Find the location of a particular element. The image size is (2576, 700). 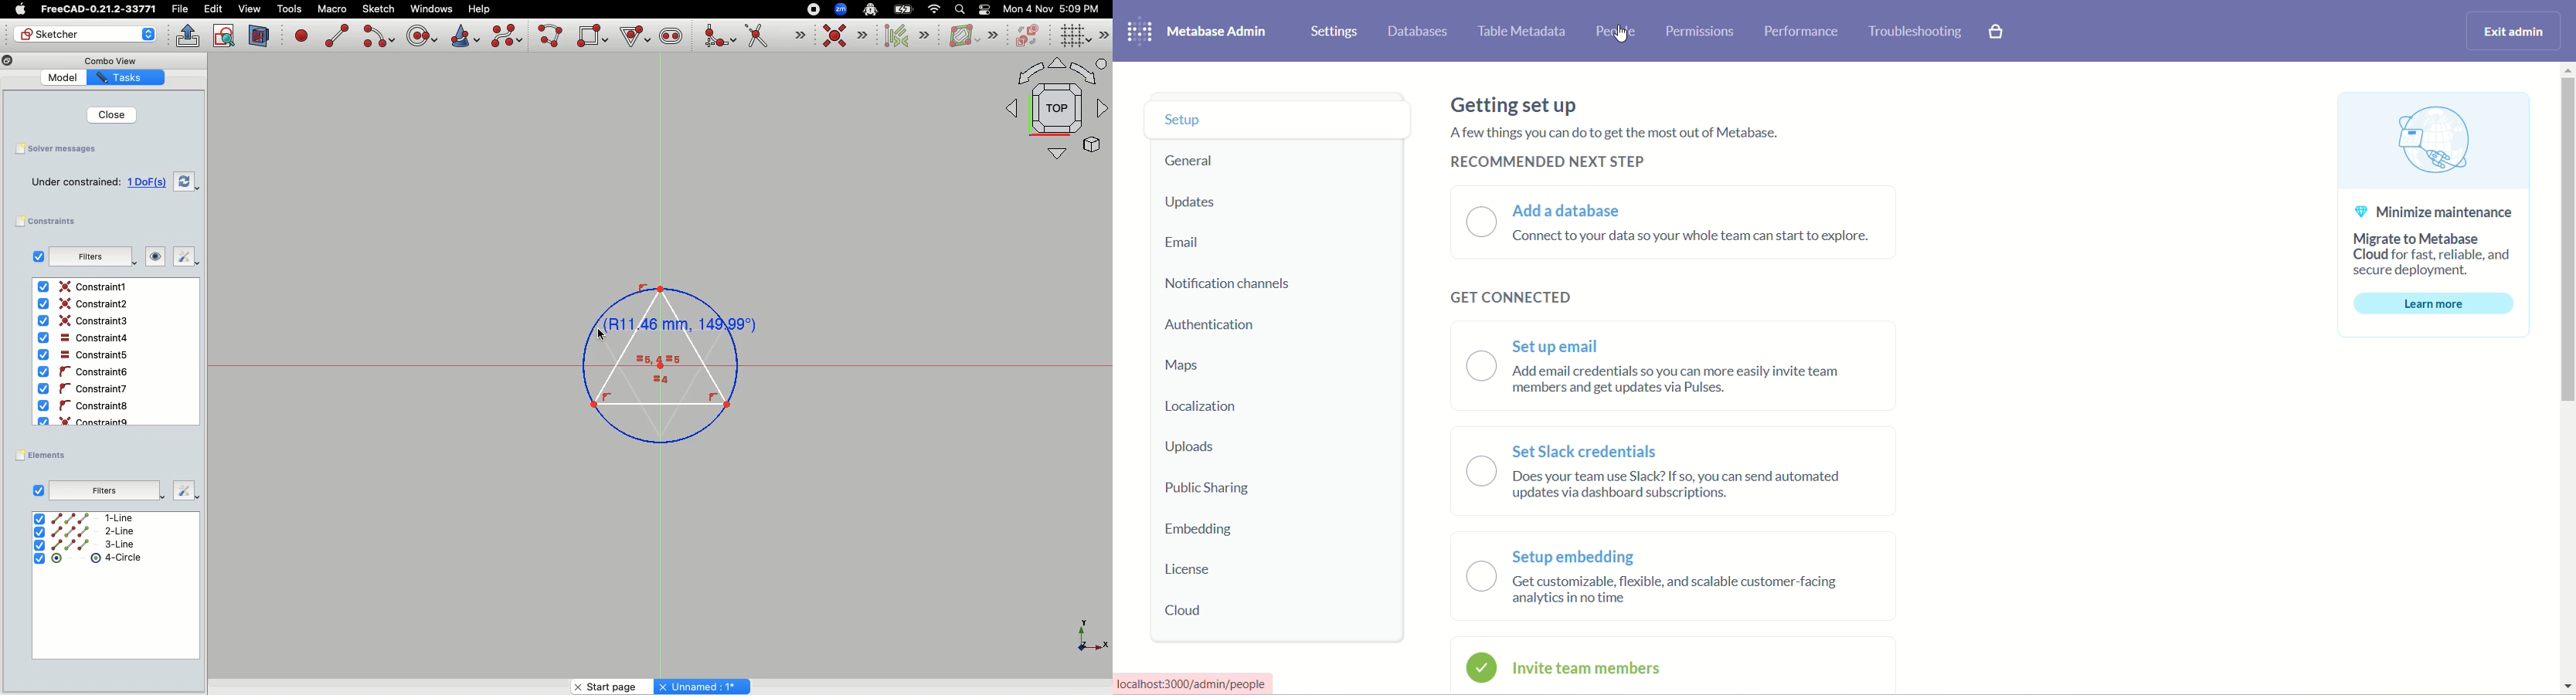

Cursor is located at coordinates (606, 331).